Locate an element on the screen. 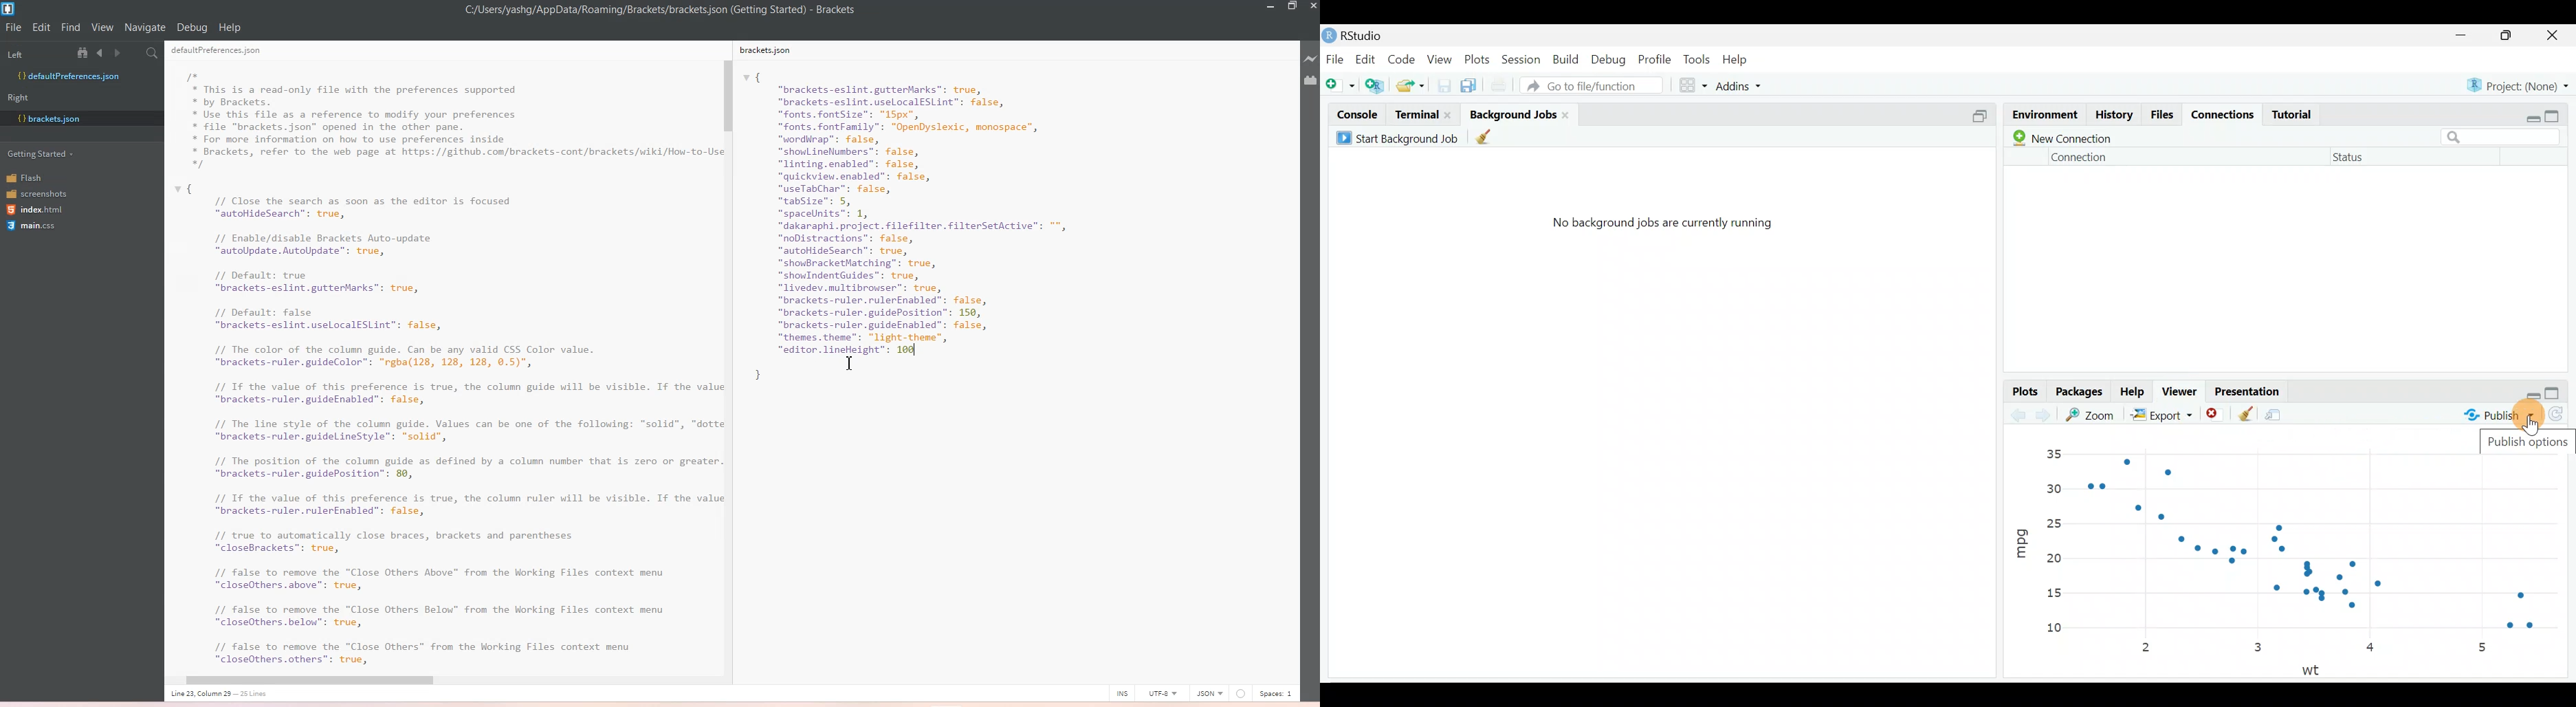 The width and height of the screenshot is (2576, 728). Navigate Forwards is located at coordinates (120, 53).